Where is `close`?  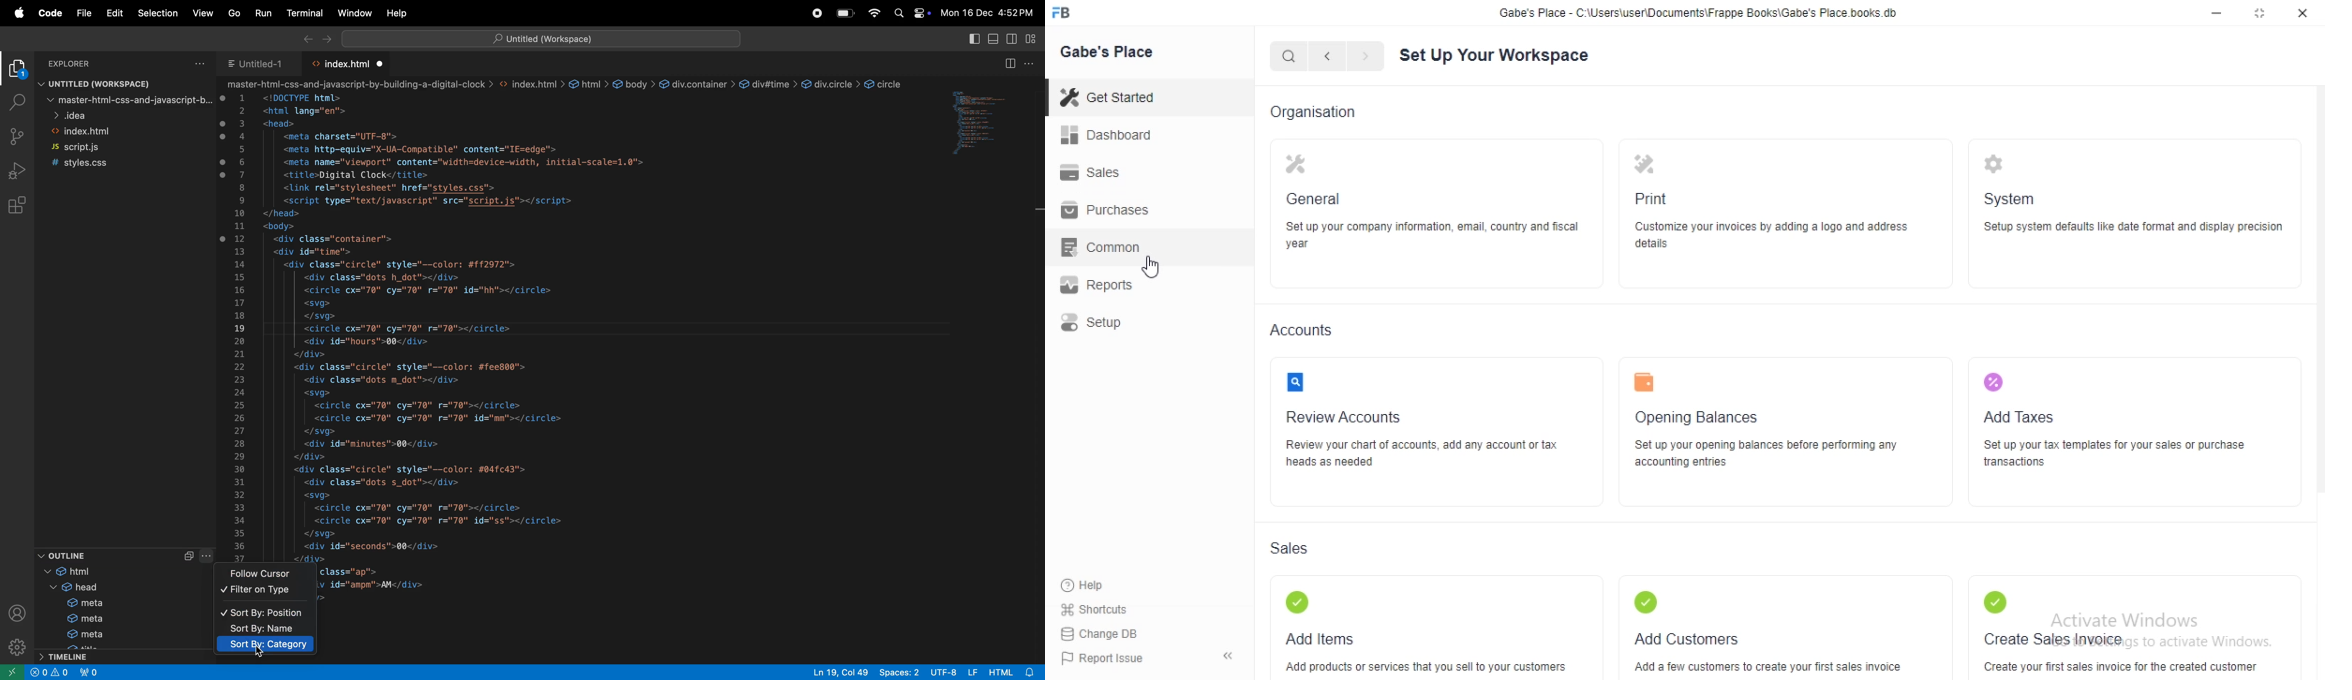
close is located at coordinates (2303, 14).